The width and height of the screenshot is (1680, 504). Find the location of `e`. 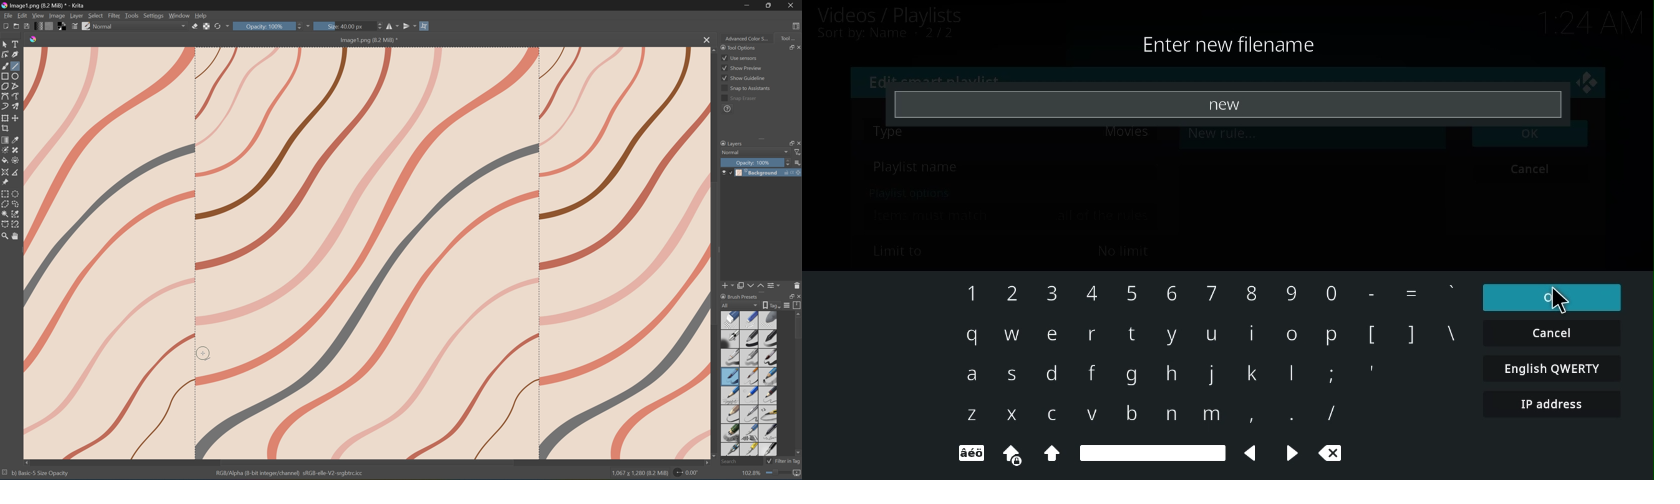

e is located at coordinates (1049, 333).